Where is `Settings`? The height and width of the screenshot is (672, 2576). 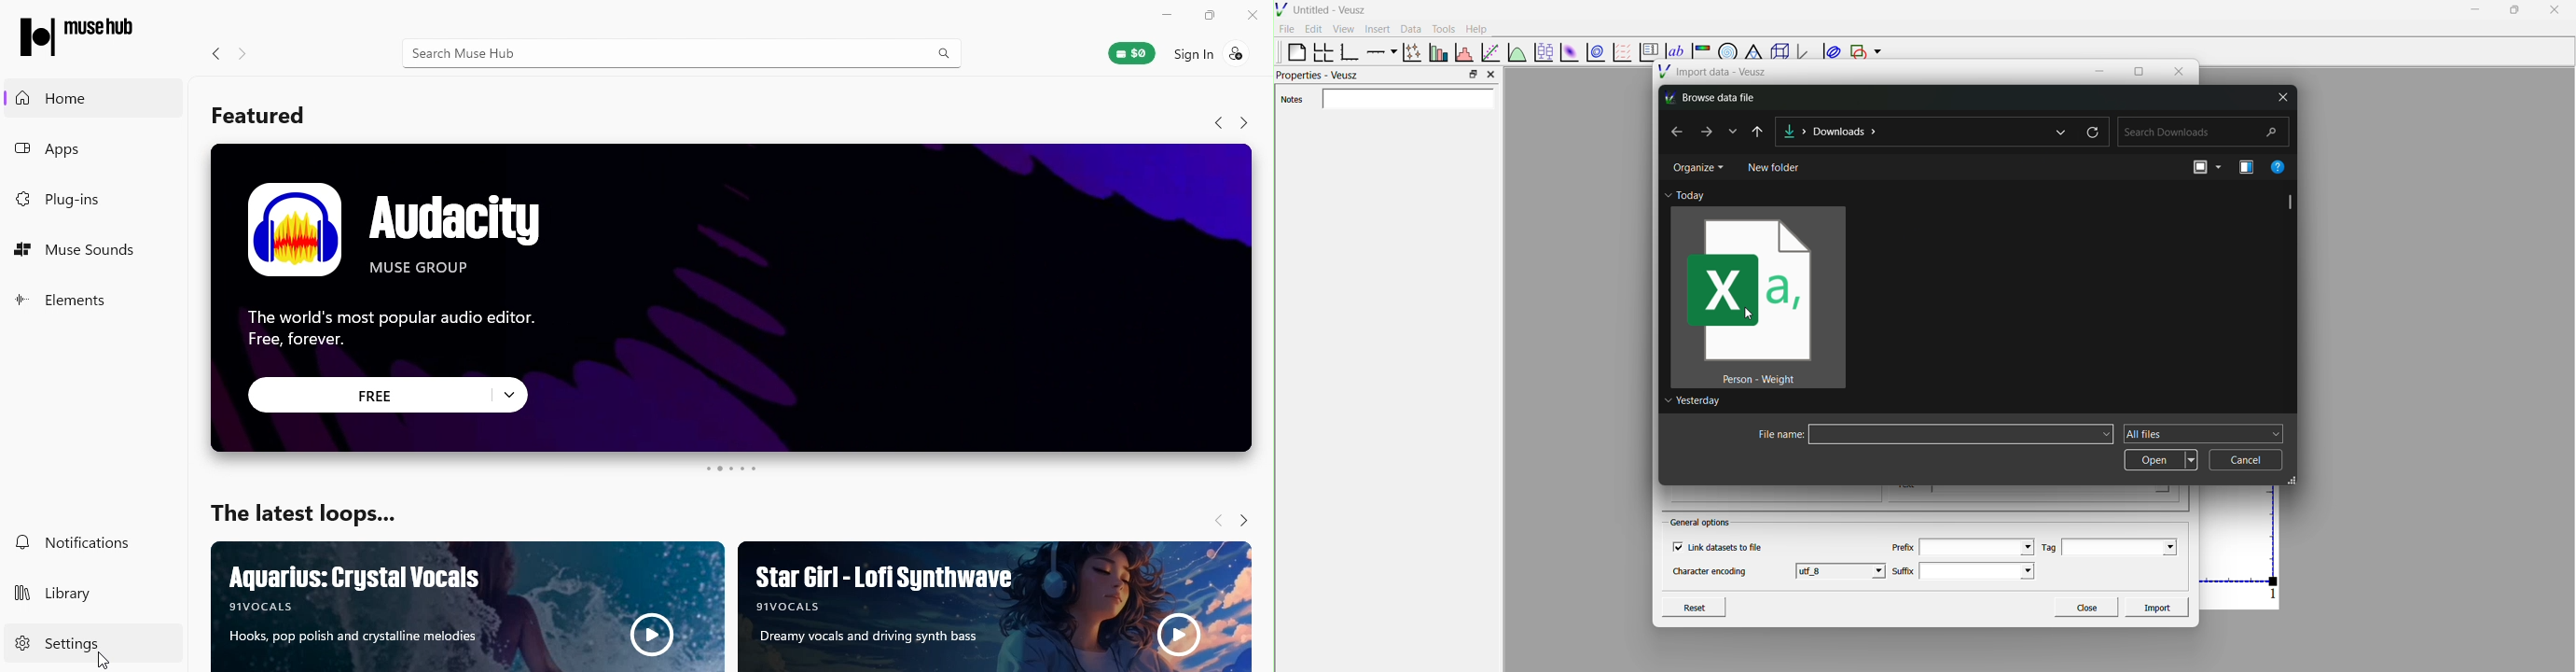 Settings is located at coordinates (62, 642).